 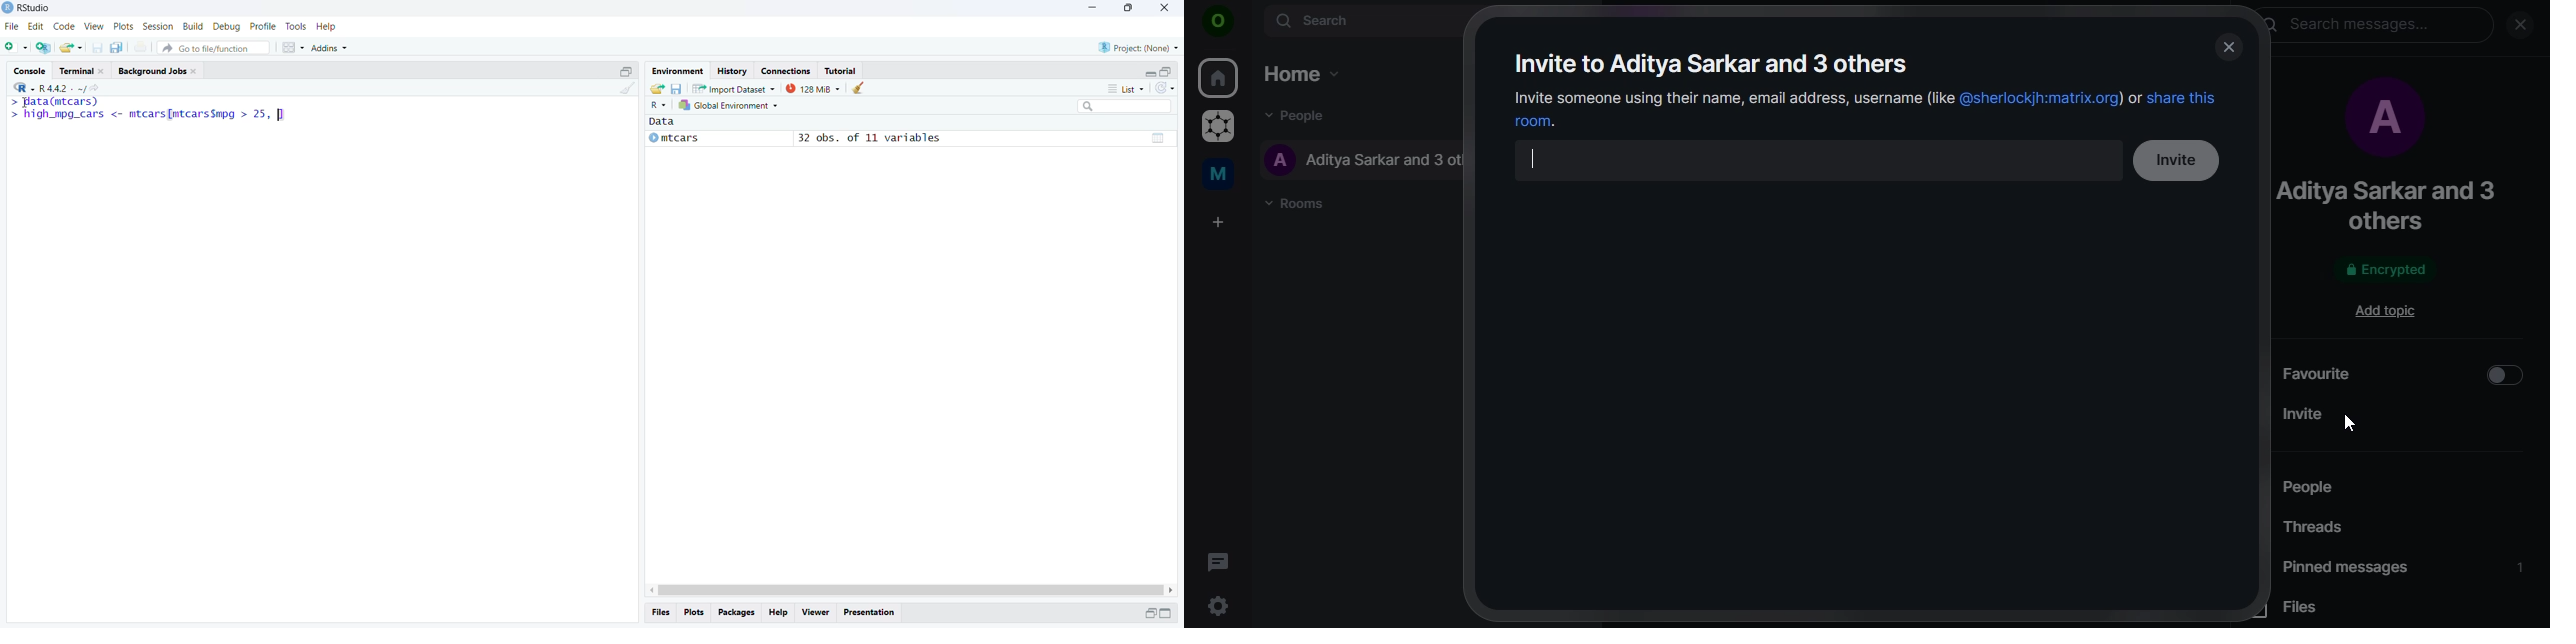 What do you see at coordinates (869, 613) in the screenshot?
I see `Presentation` at bounding box center [869, 613].